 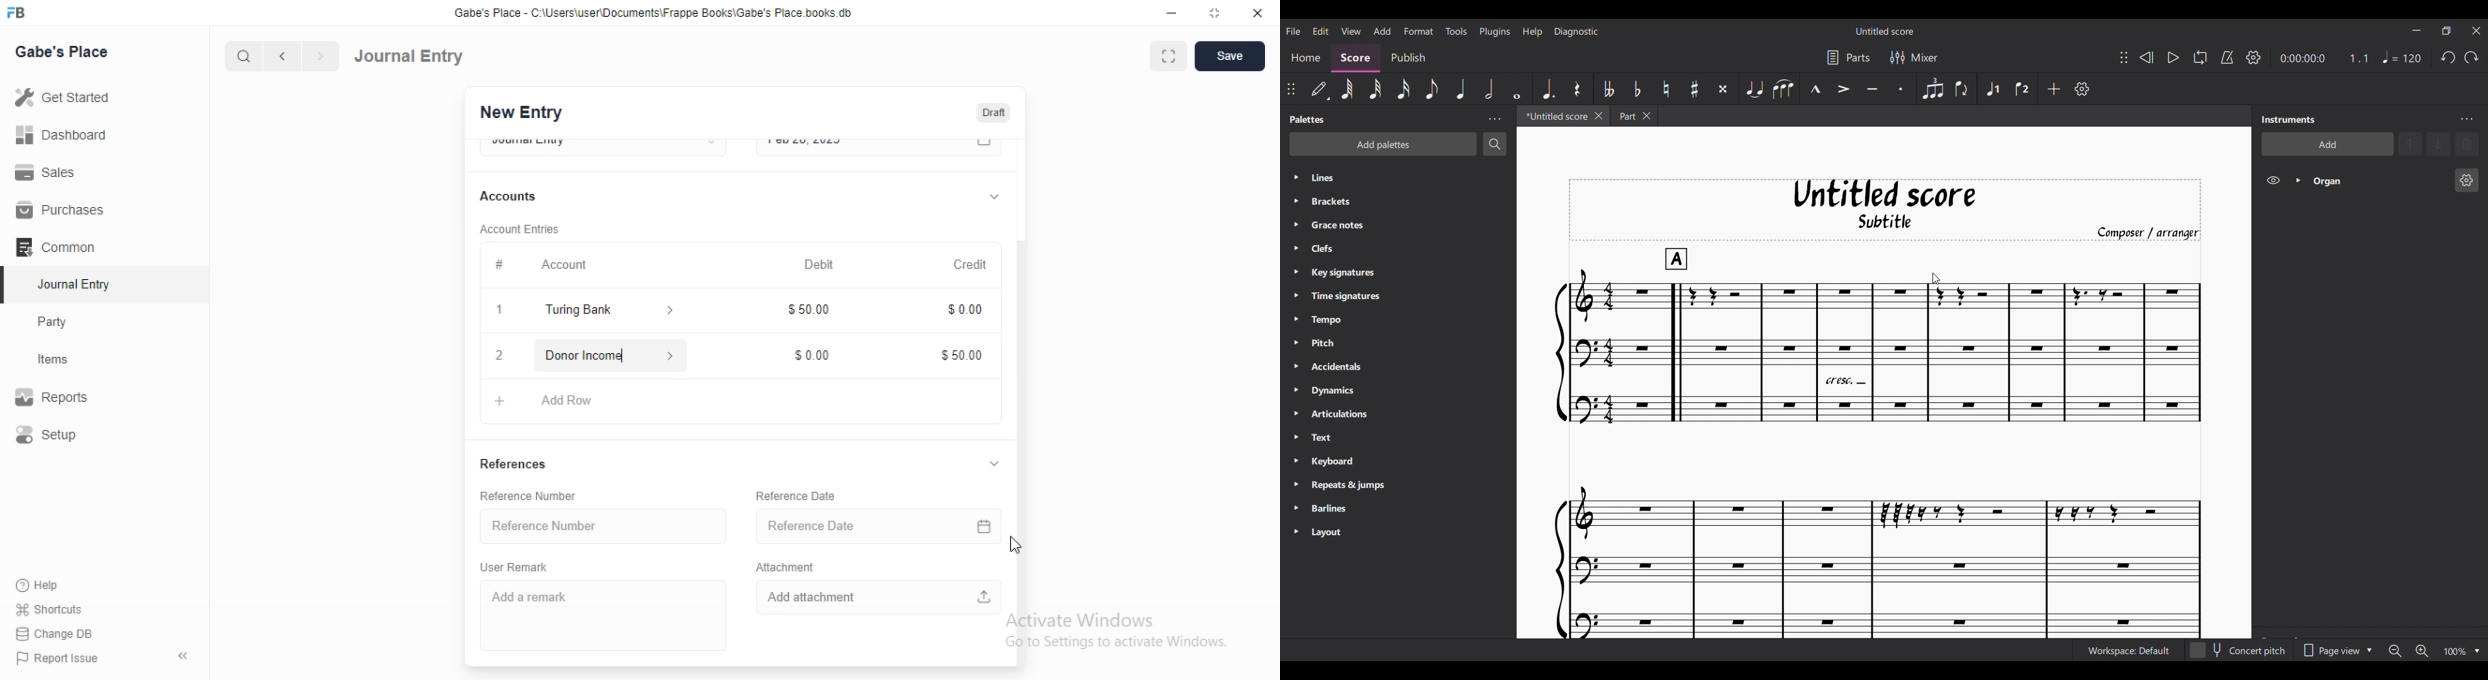 I want to click on Sales, so click(x=64, y=171).